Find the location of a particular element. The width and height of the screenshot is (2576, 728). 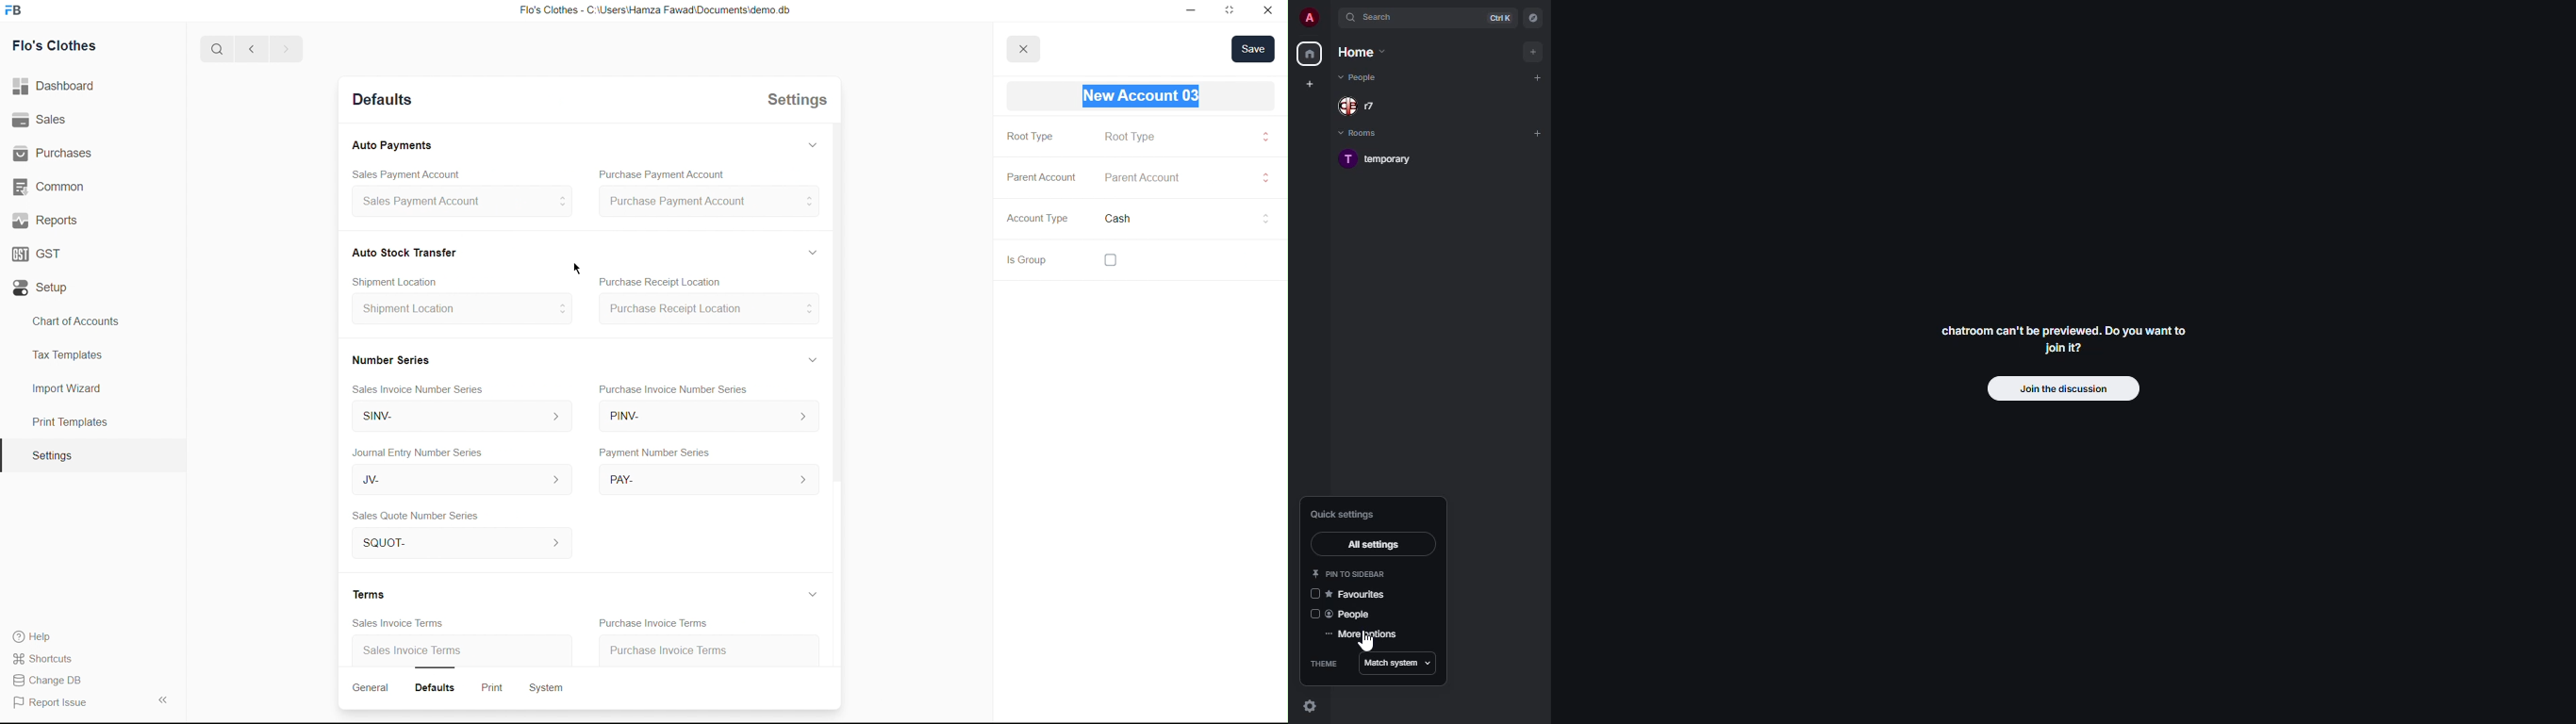

PAY- is located at coordinates (709, 478).